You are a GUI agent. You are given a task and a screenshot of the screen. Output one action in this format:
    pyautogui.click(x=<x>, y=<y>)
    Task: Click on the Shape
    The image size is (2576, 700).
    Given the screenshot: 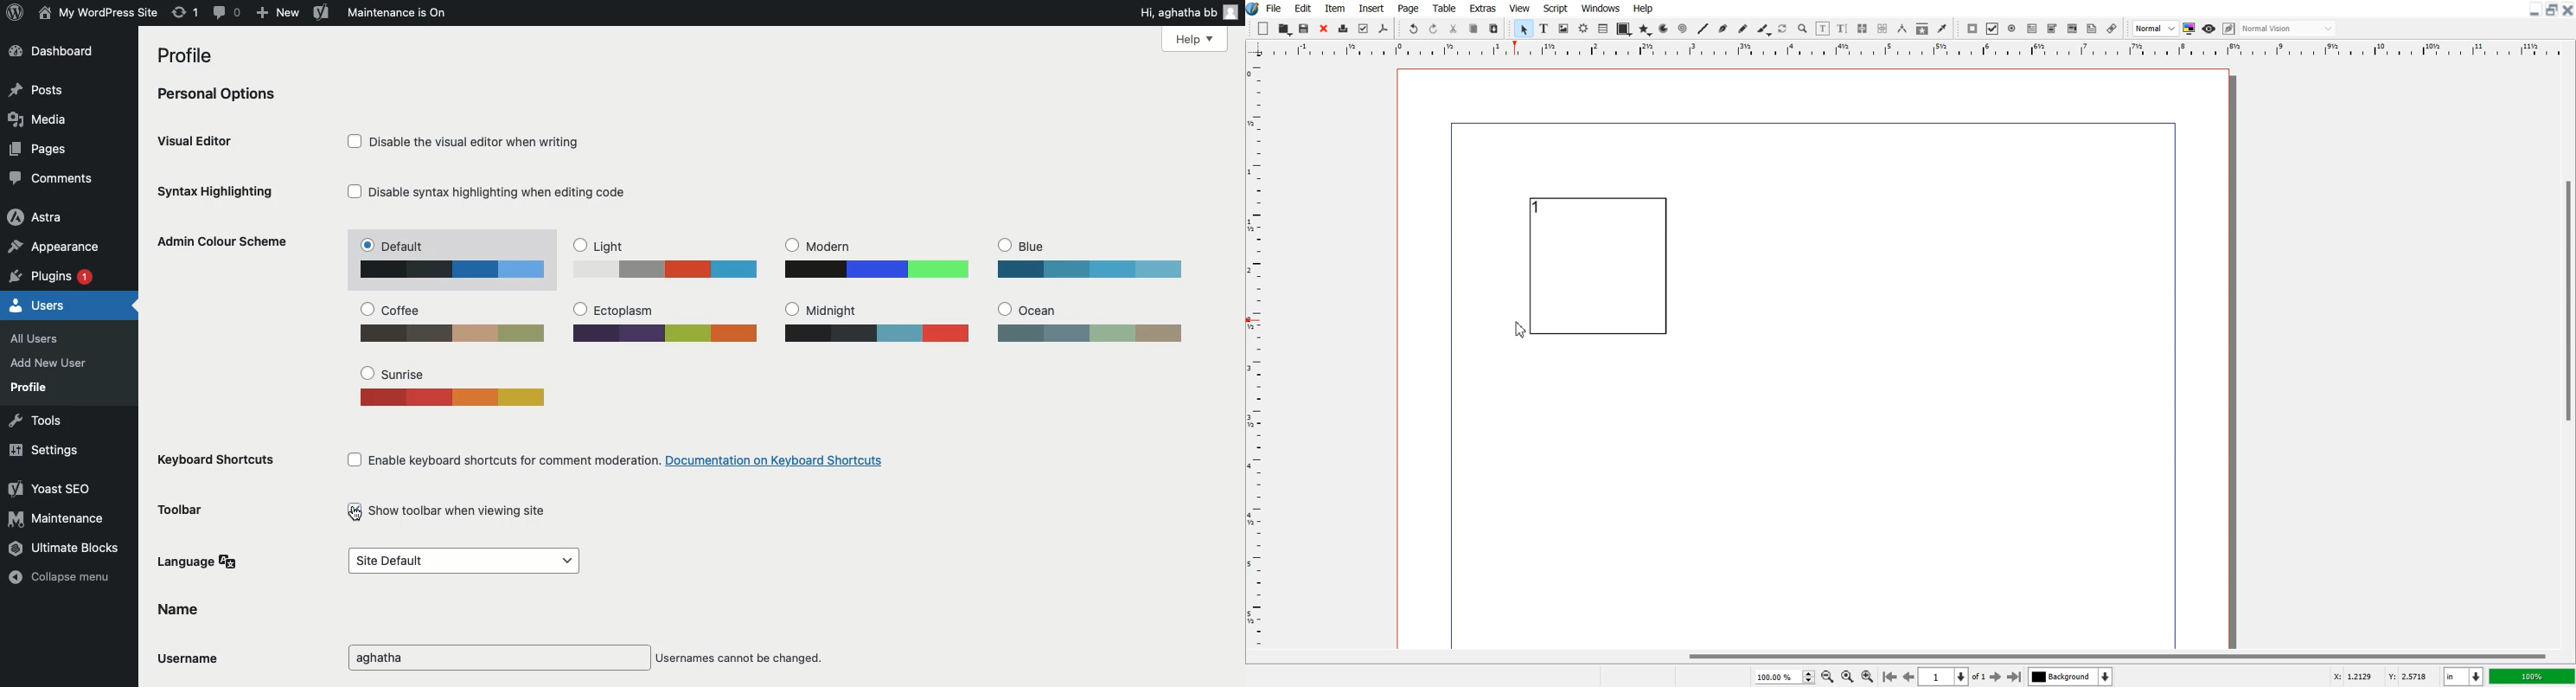 What is the action you would take?
    pyautogui.click(x=1624, y=29)
    